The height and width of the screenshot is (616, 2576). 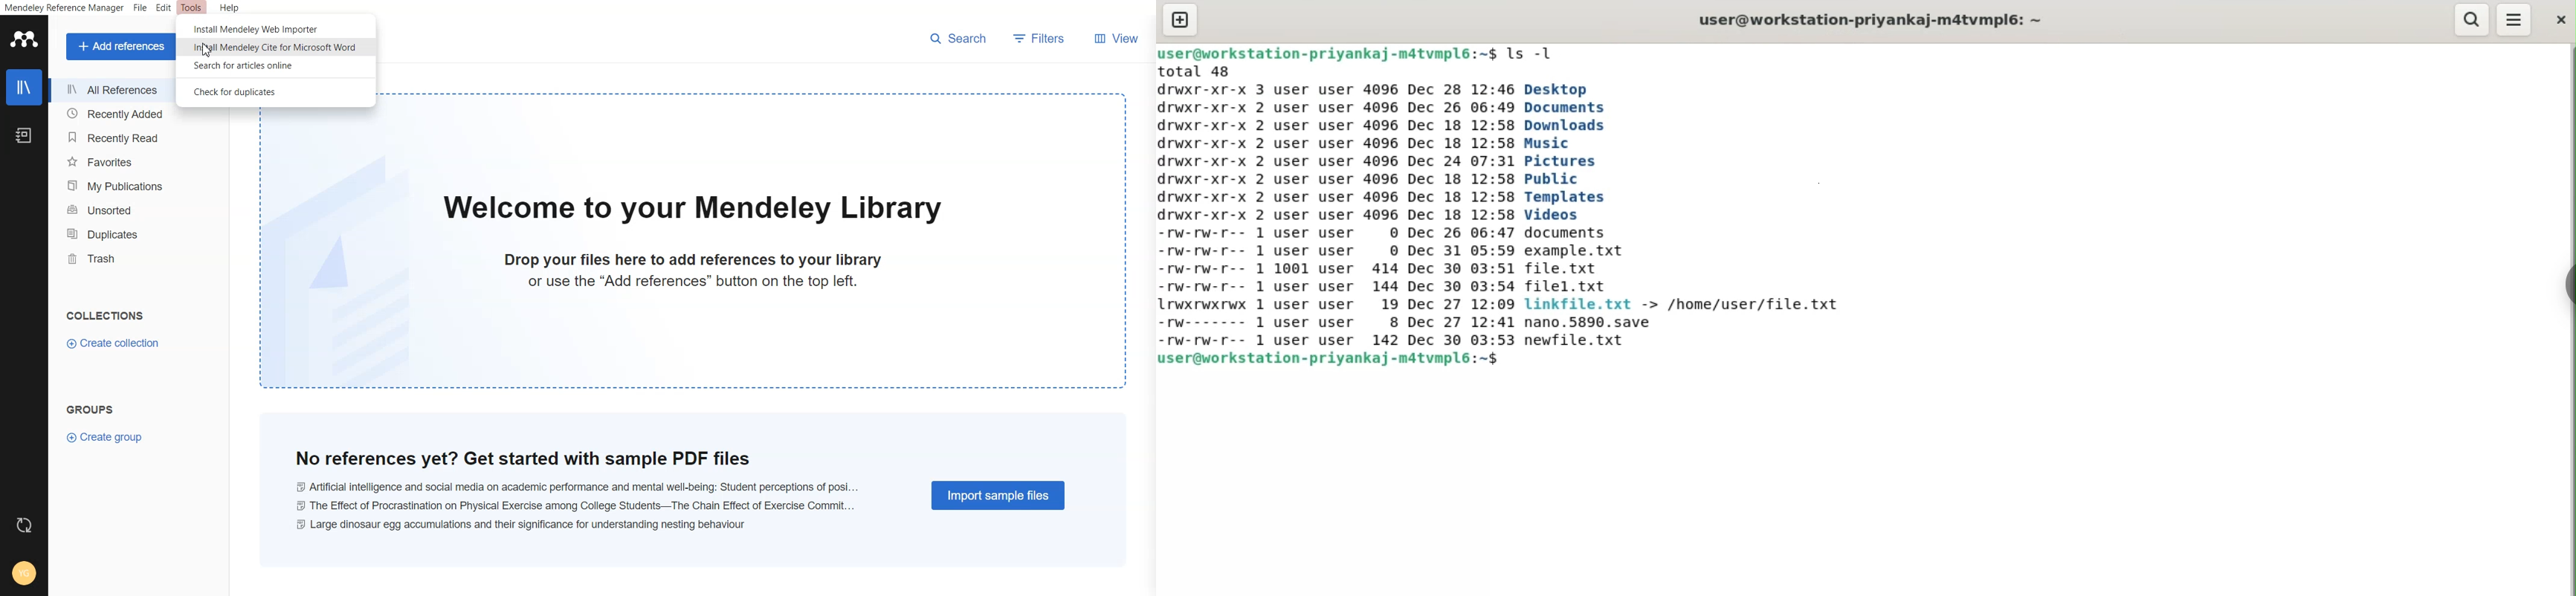 What do you see at coordinates (114, 91) in the screenshot?
I see `All References` at bounding box center [114, 91].